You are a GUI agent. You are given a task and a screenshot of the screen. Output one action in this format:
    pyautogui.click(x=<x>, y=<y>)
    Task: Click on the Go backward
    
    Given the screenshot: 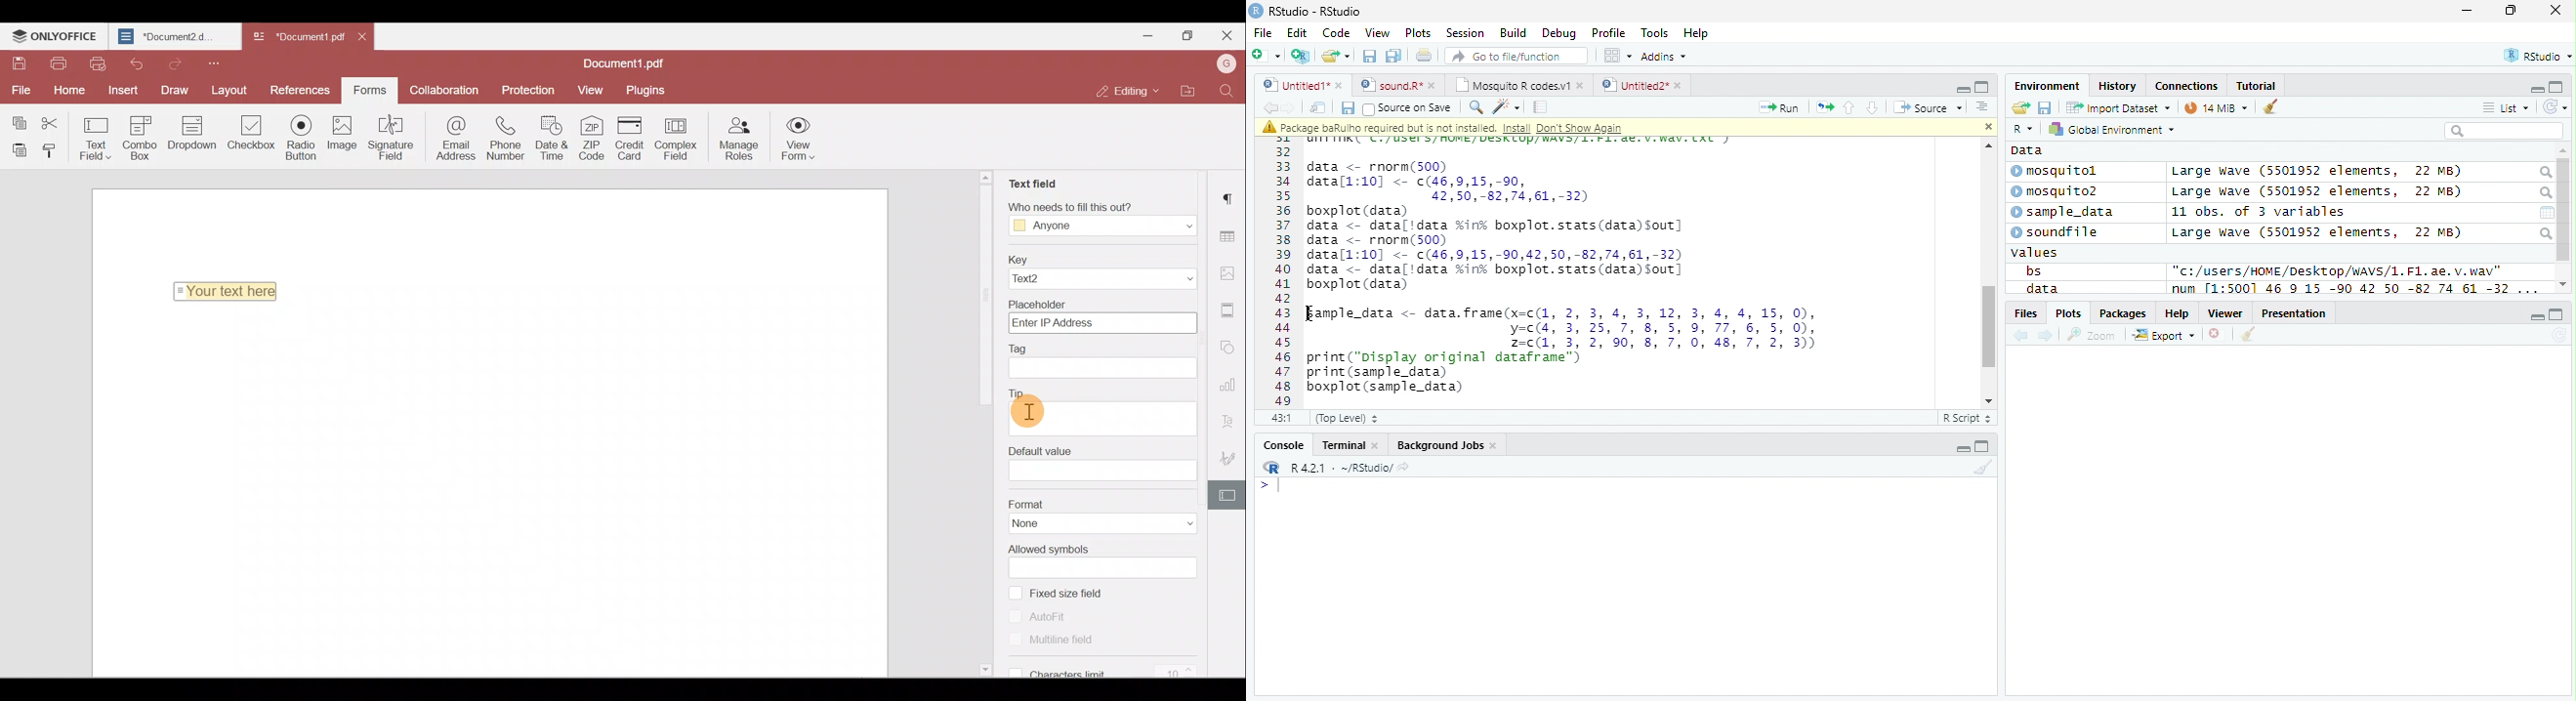 What is the action you would take?
    pyautogui.click(x=1269, y=106)
    